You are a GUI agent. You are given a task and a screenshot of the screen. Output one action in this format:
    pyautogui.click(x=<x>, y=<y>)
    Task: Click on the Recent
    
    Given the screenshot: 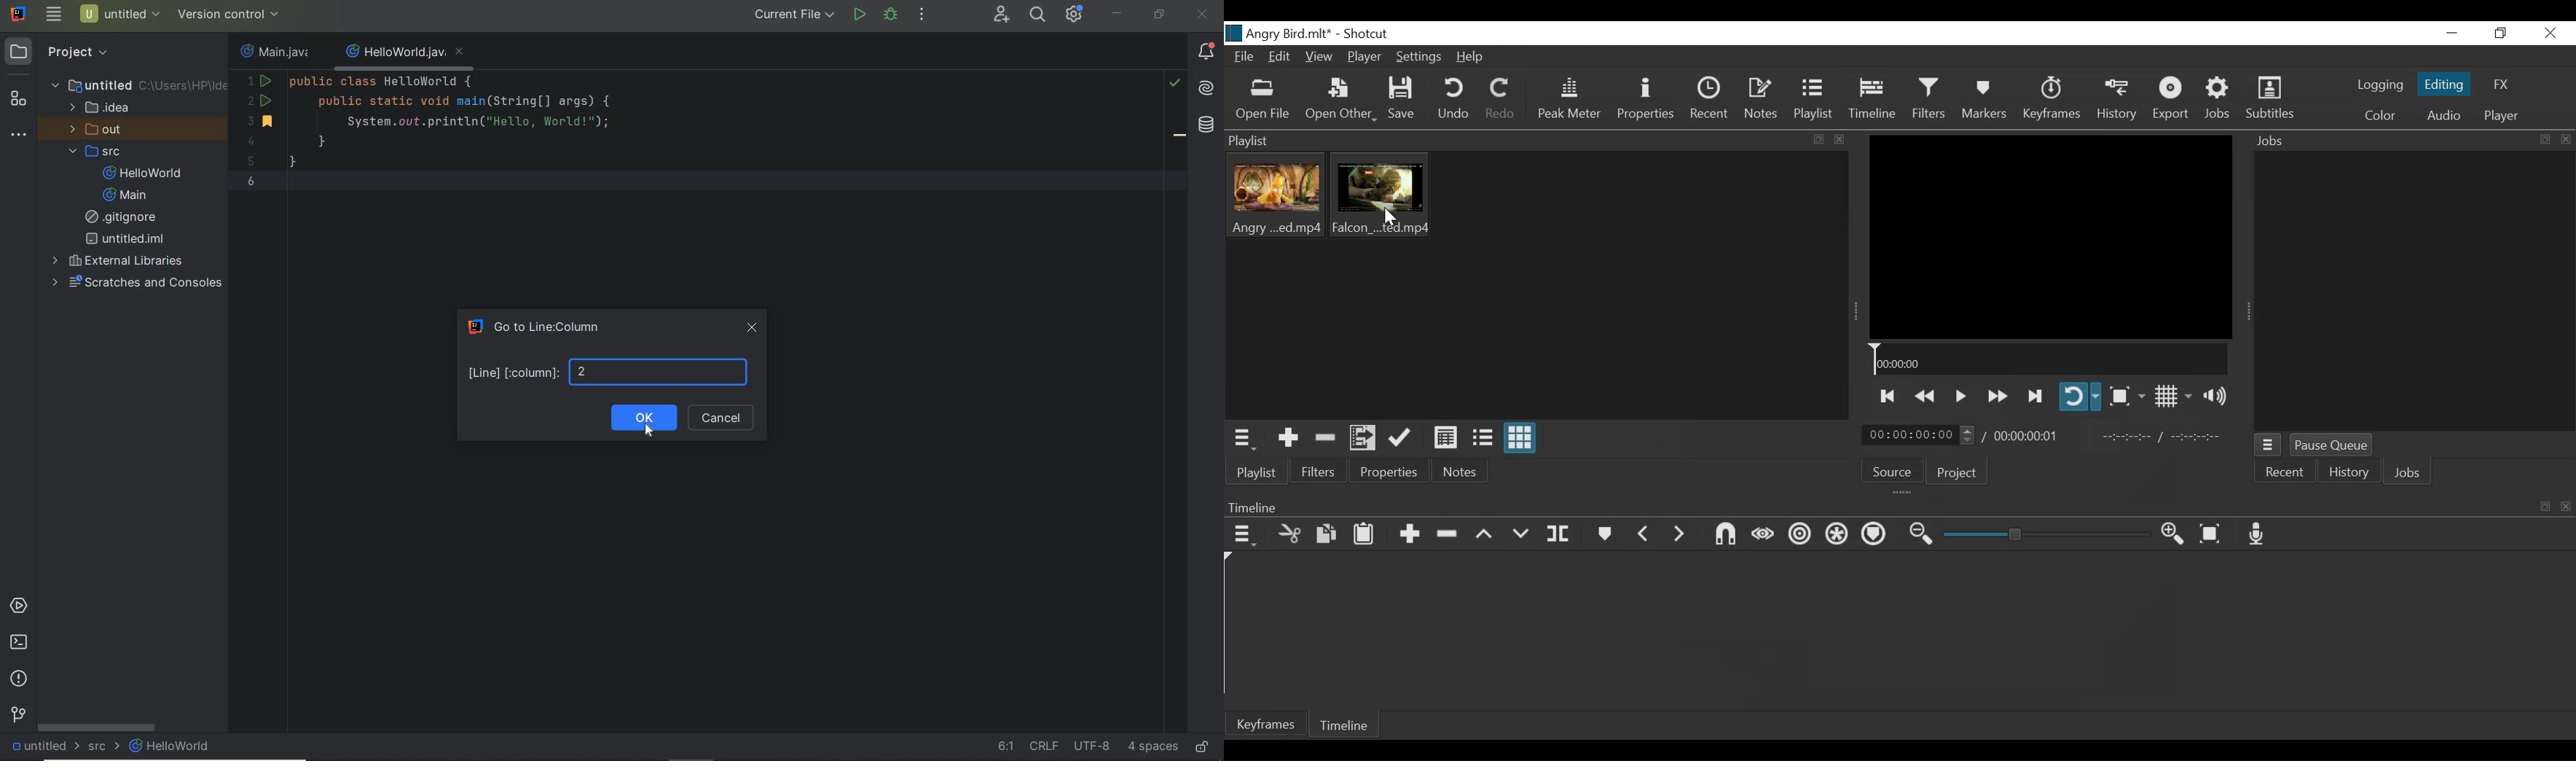 What is the action you would take?
    pyautogui.click(x=2283, y=474)
    